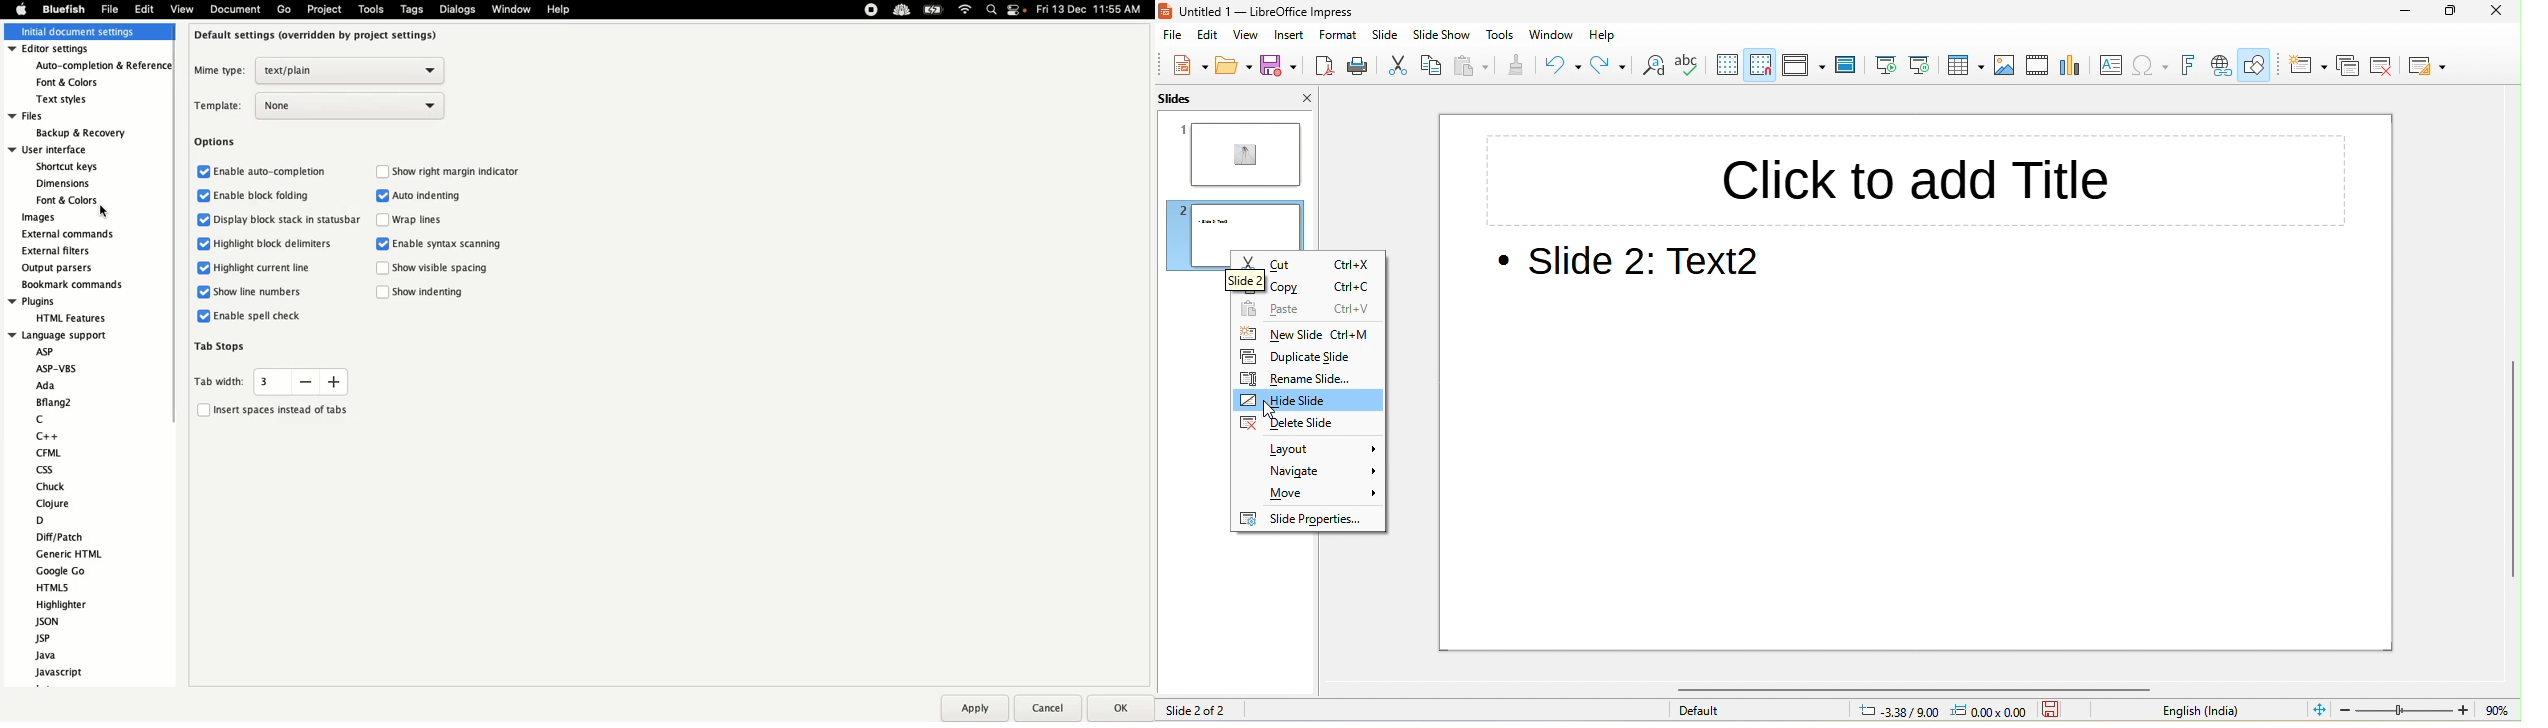 This screenshot has width=2548, height=728. What do you see at coordinates (1307, 422) in the screenshot?
I see `delete slide` at bounding box center [1307, 422].